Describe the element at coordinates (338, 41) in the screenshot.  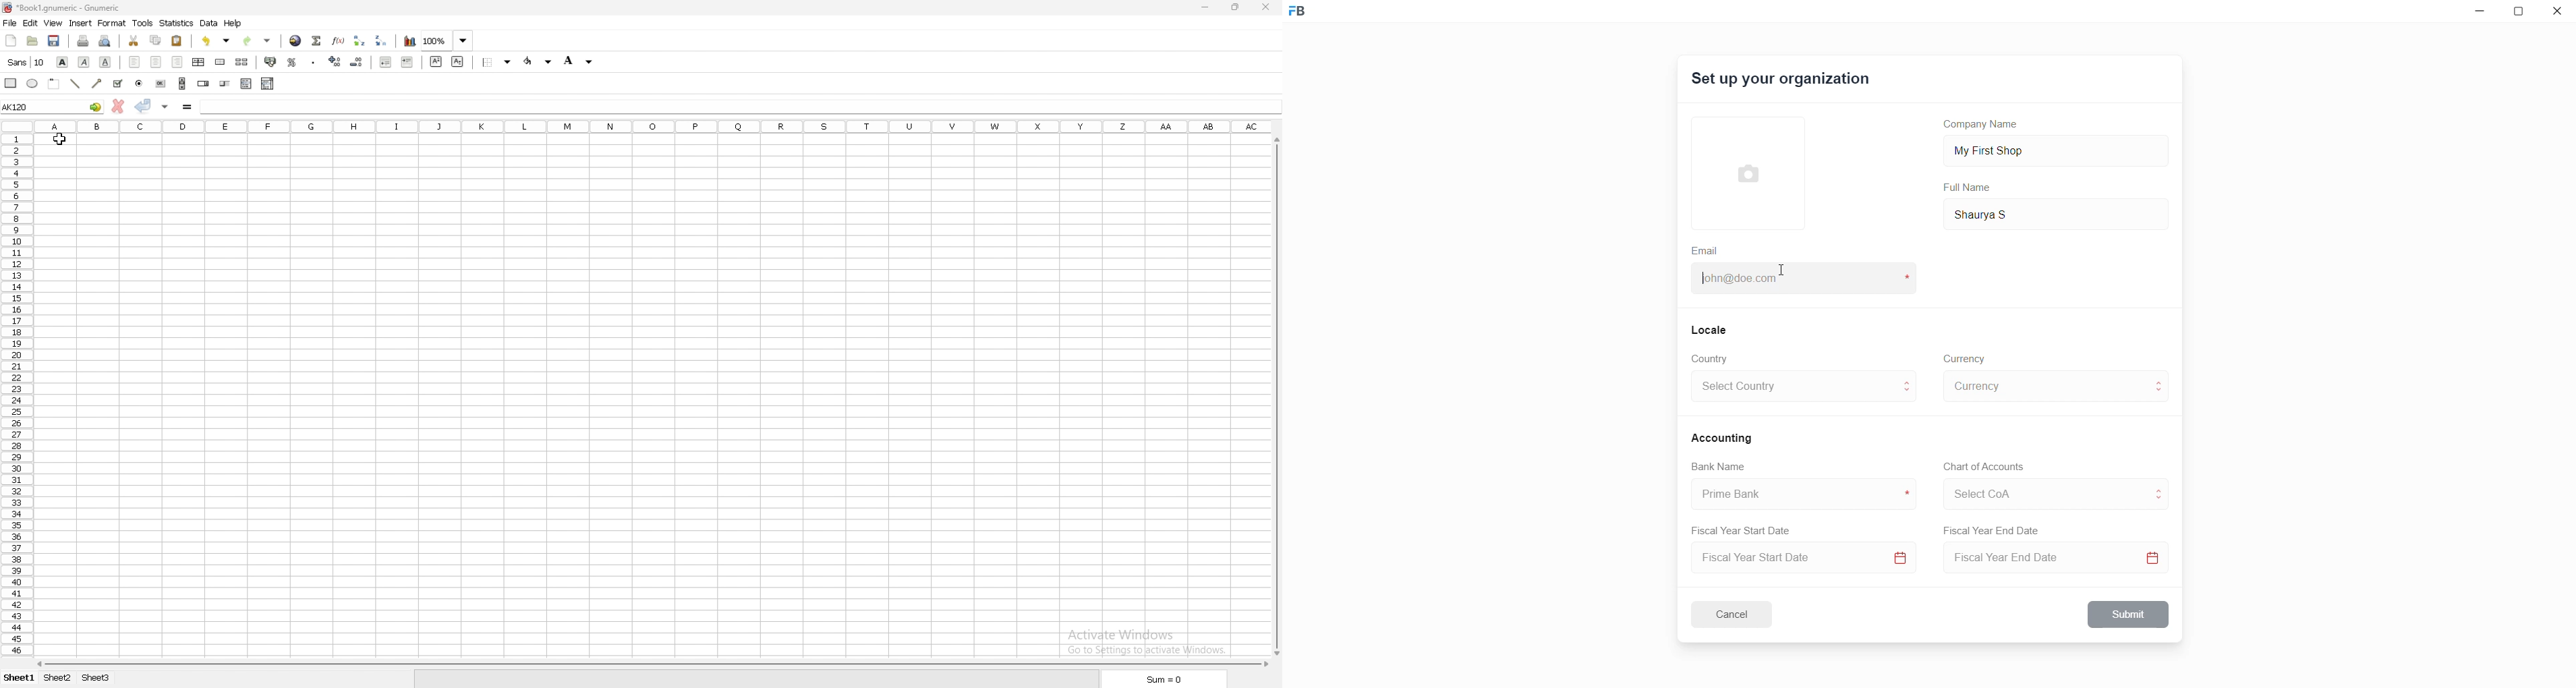
I see `function` at that location.